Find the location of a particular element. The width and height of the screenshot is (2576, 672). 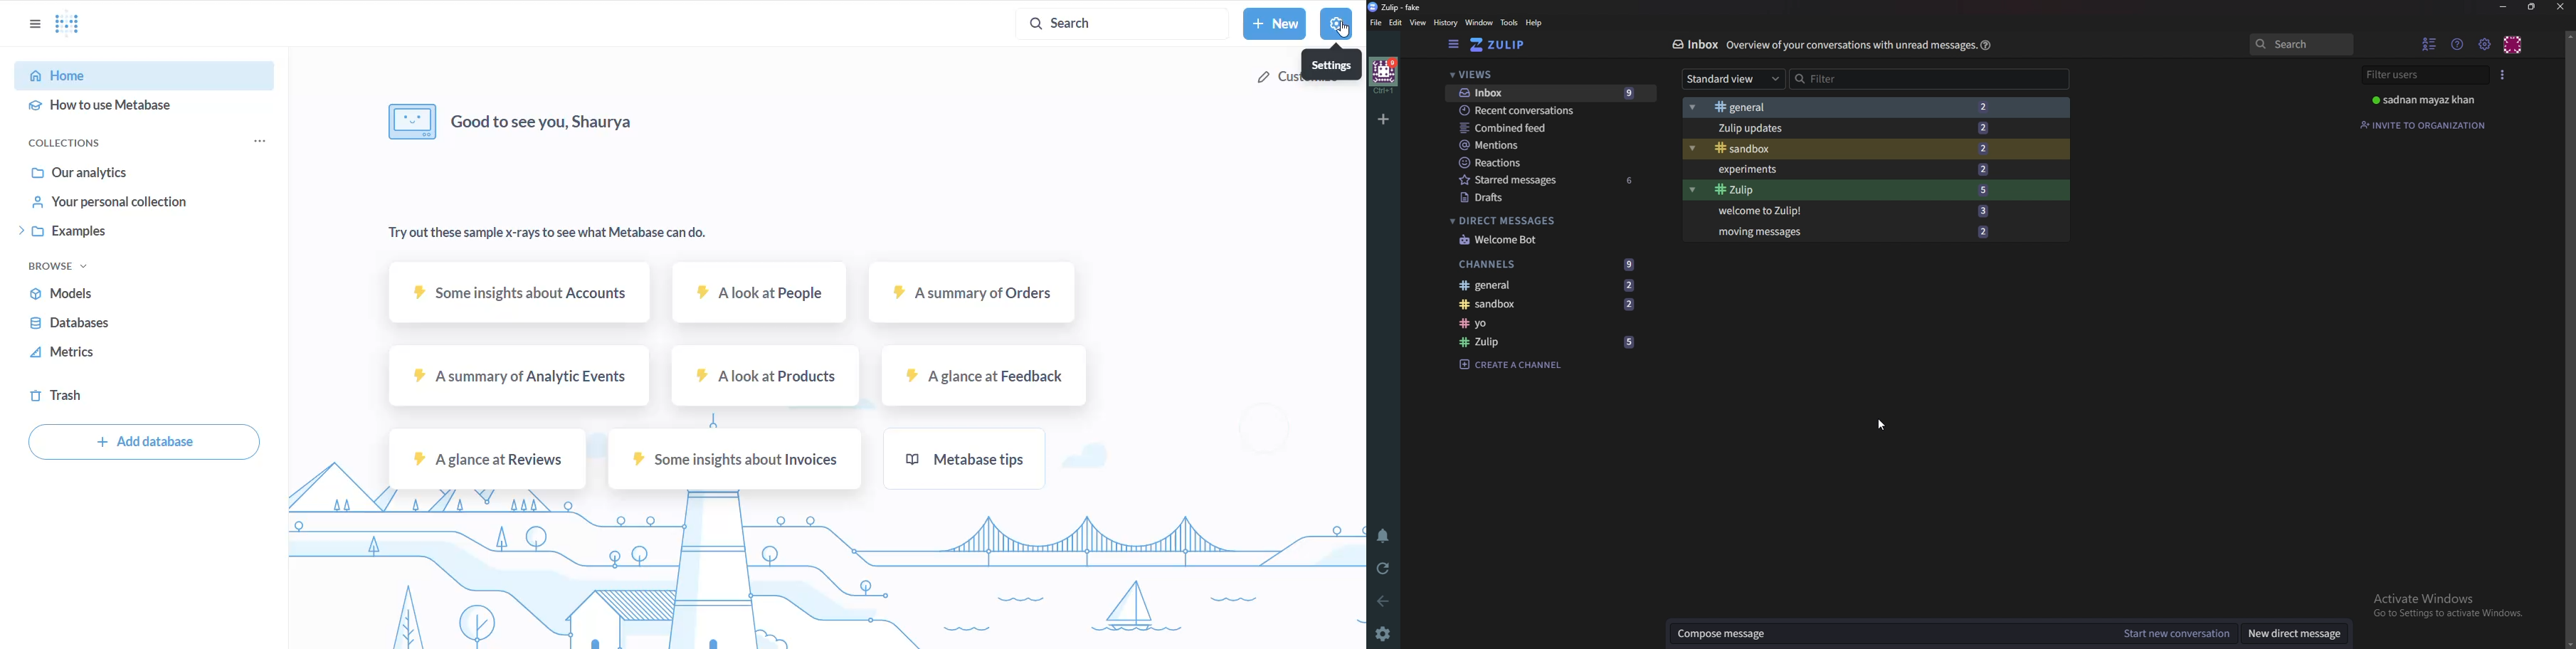

Help menu is located at coordinates (2456, 43).